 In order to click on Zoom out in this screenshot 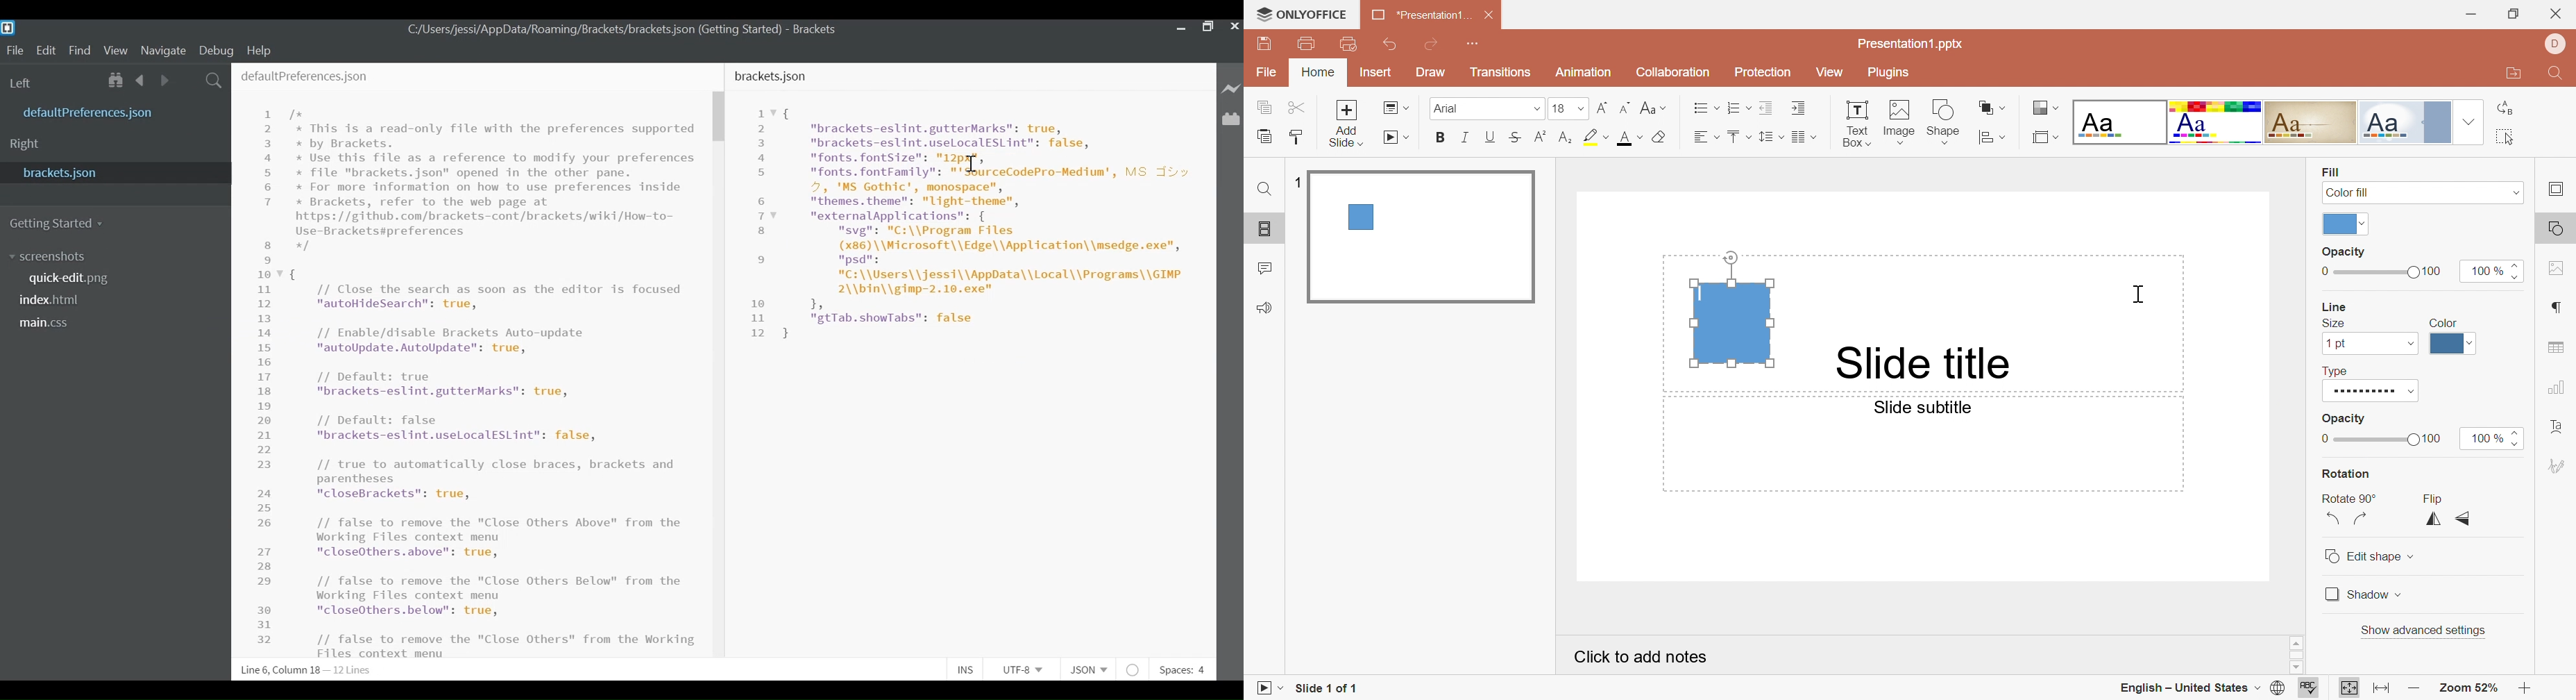, I will do `click(2410, 687)`.